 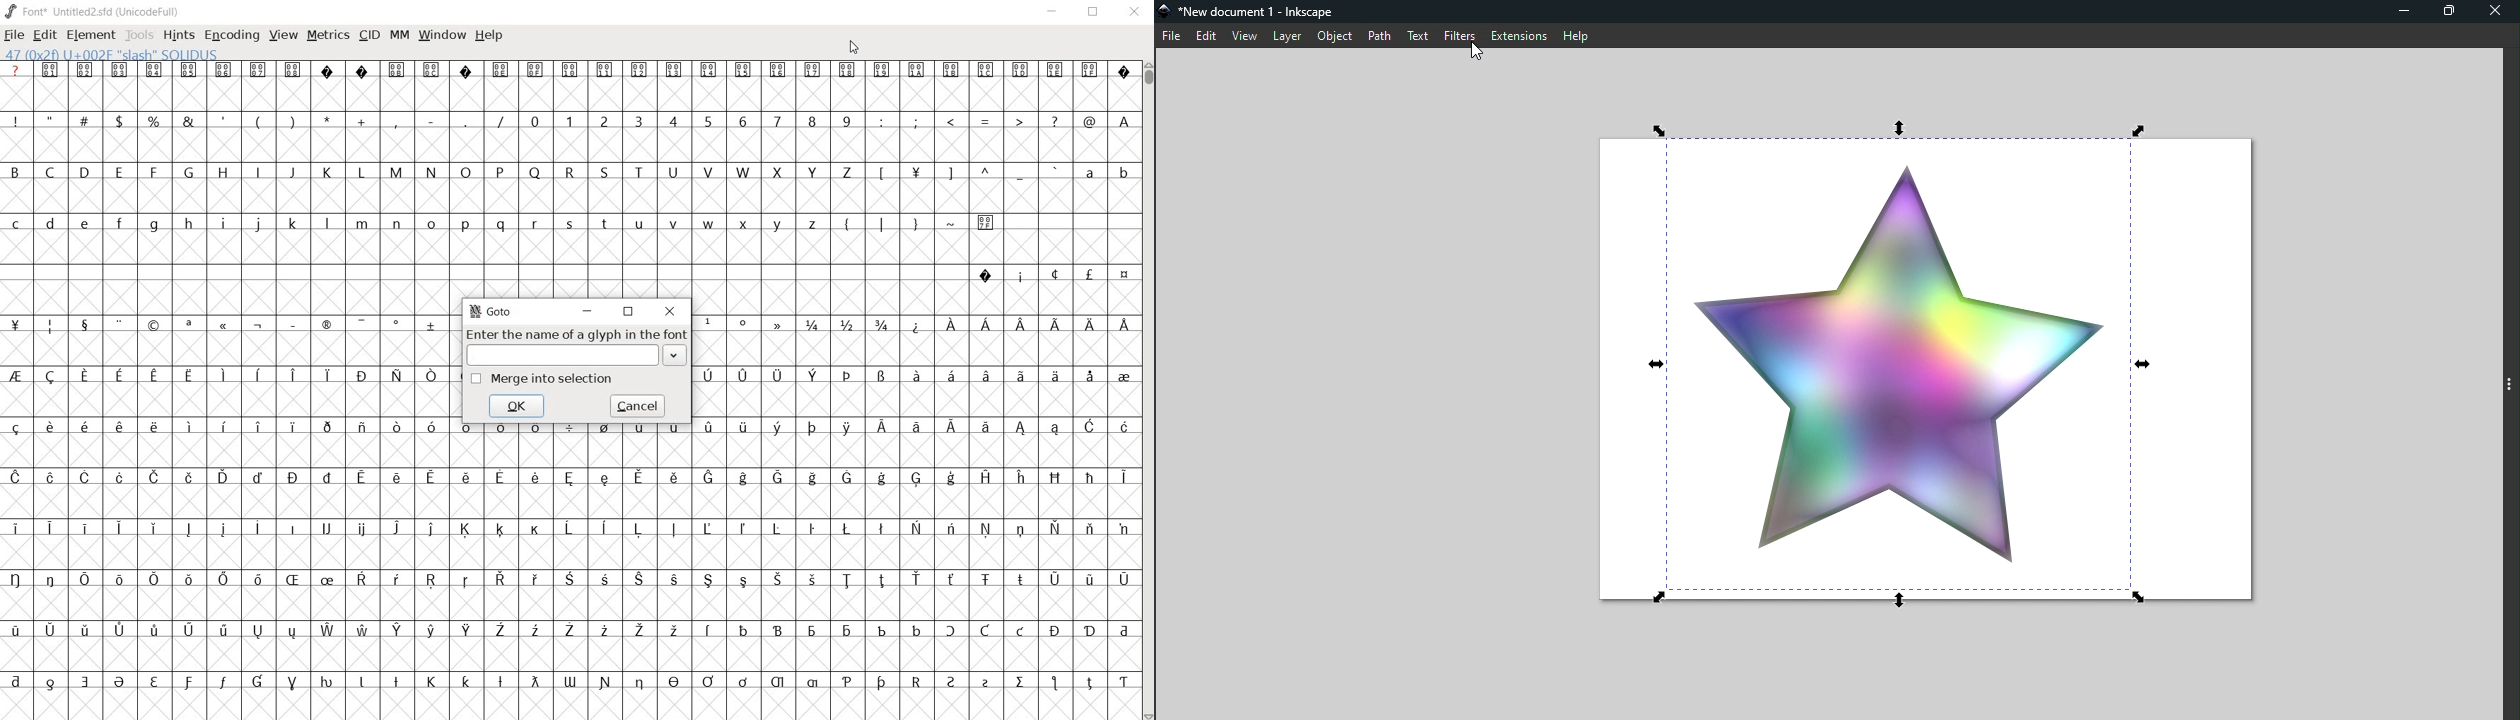 What do you see at coordinates (747, 323) in the screenshot?
I see `symbols` at bounding box center [747, 323].